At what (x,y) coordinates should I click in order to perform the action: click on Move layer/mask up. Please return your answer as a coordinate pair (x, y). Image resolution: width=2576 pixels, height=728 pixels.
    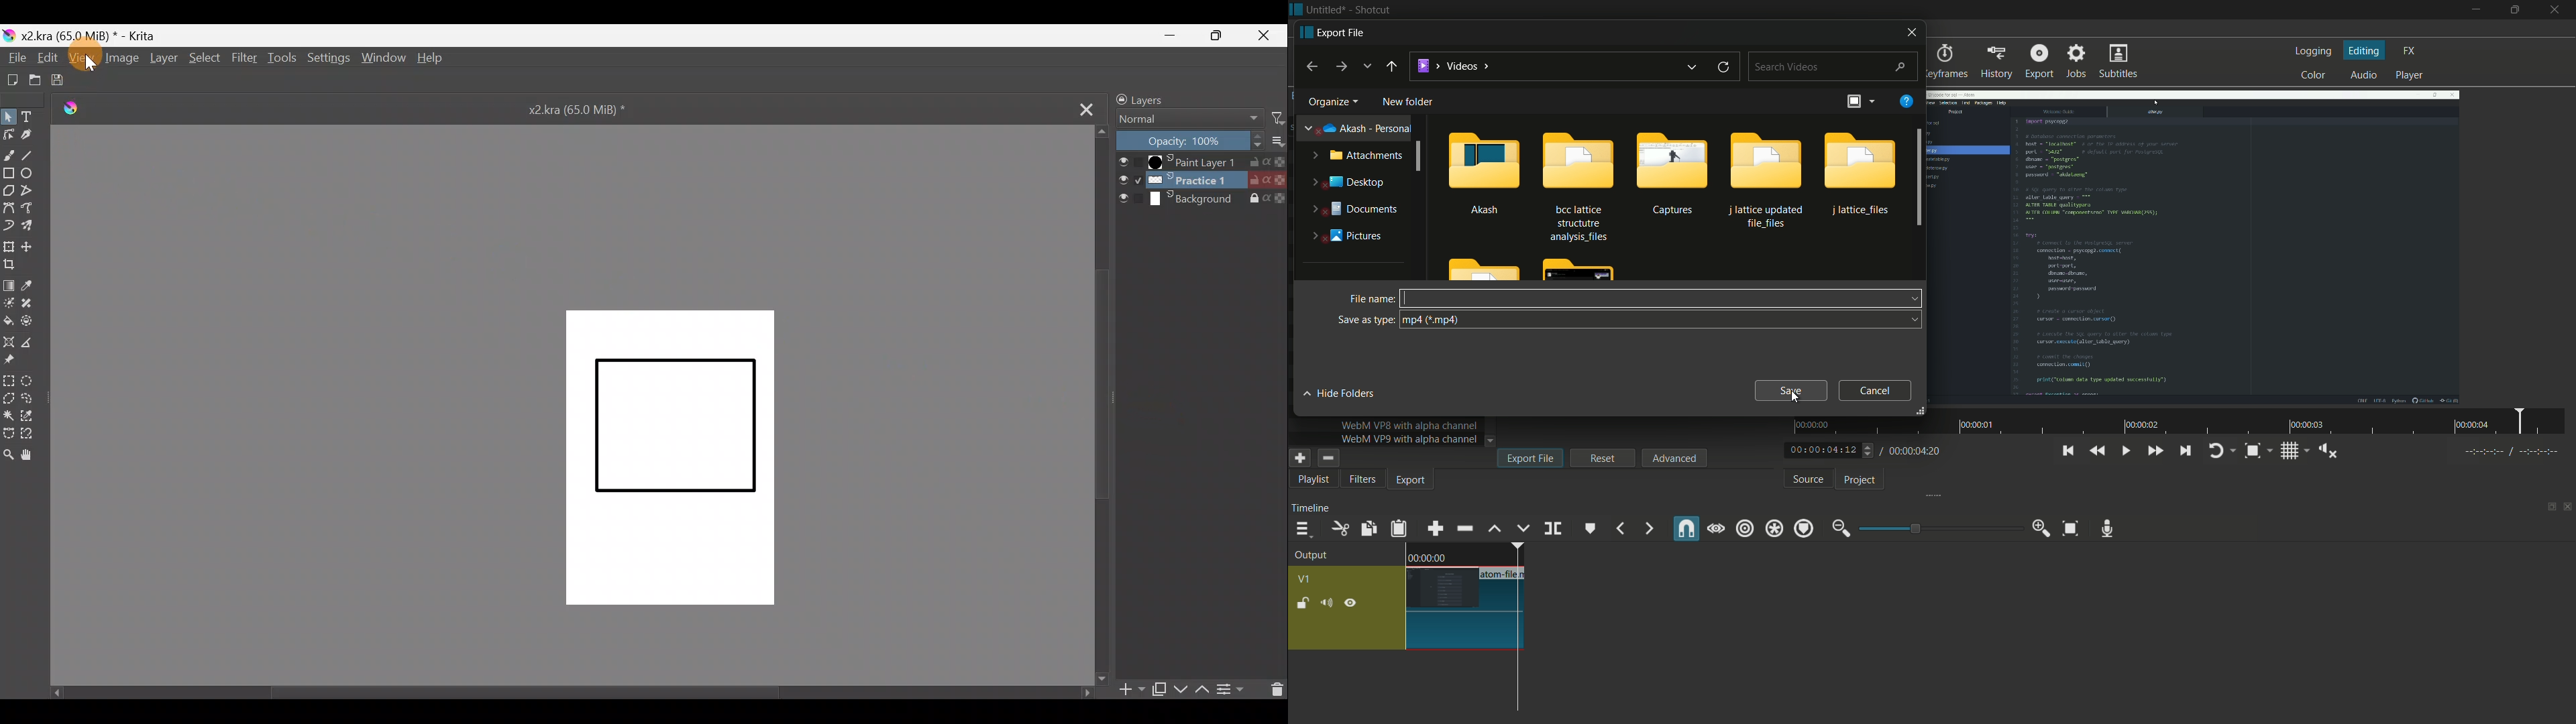
    Looking at the image, I should click on (1204, 689).